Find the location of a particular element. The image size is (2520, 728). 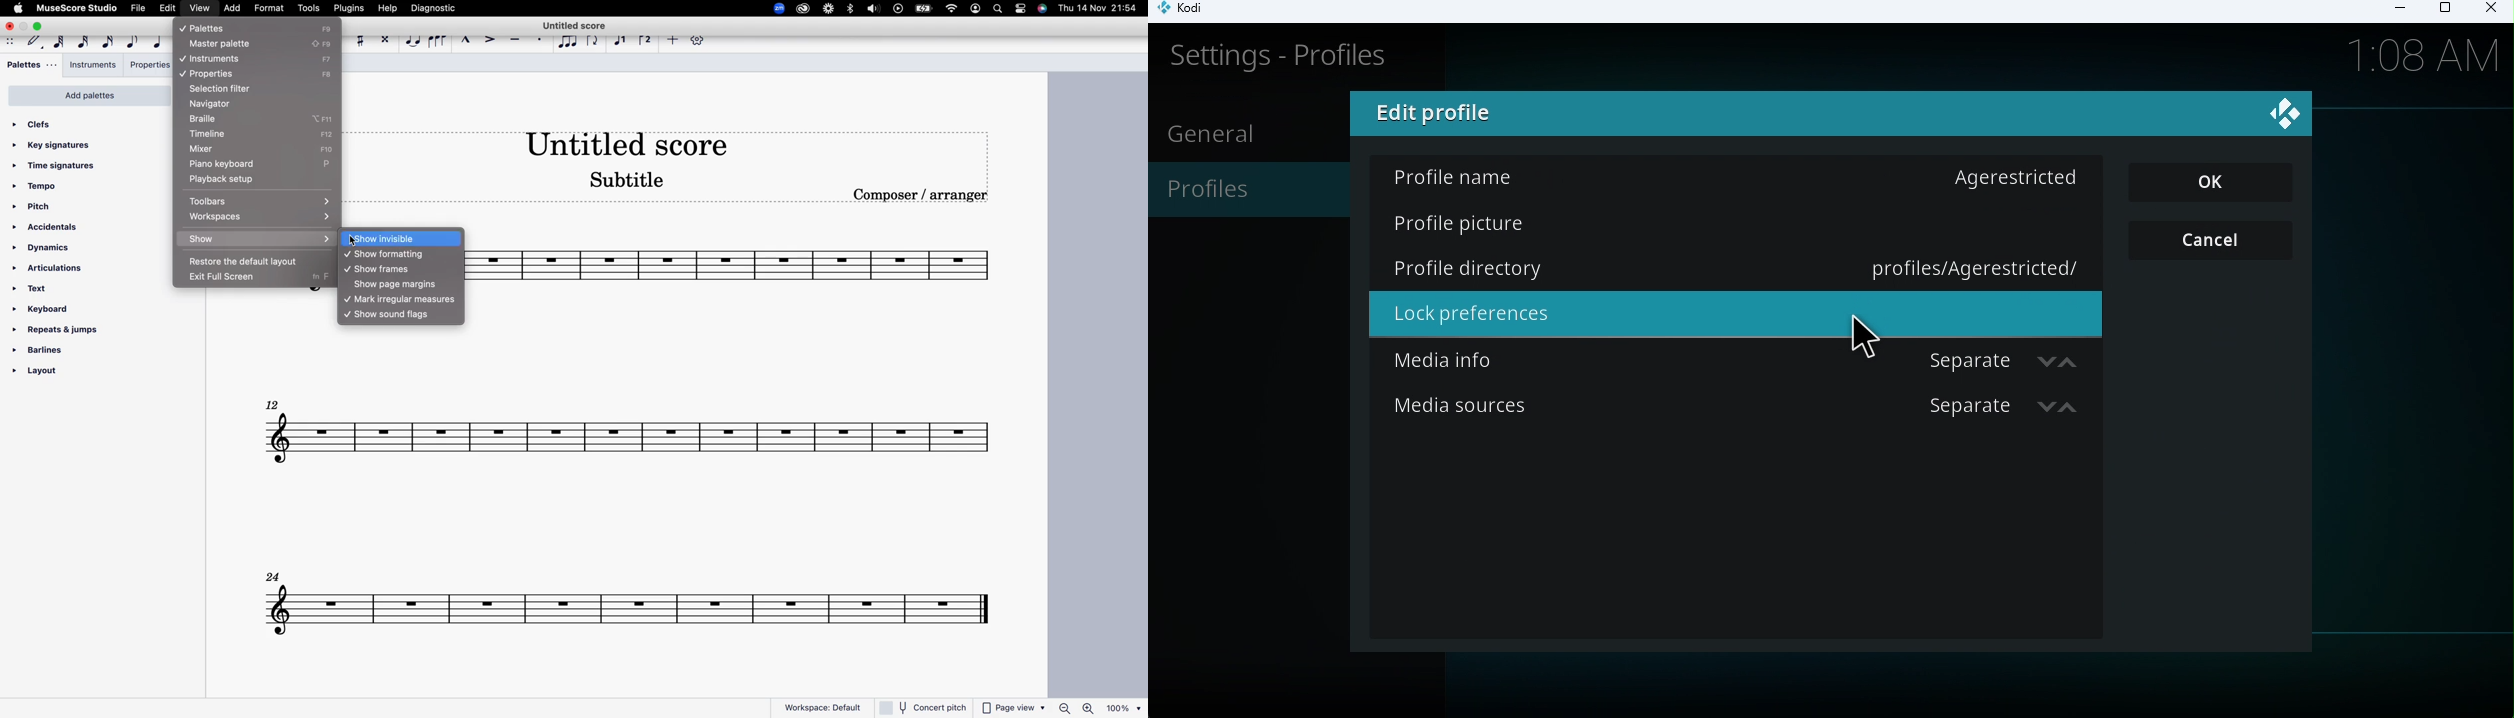

timeline is located at coordinates (245, 134).